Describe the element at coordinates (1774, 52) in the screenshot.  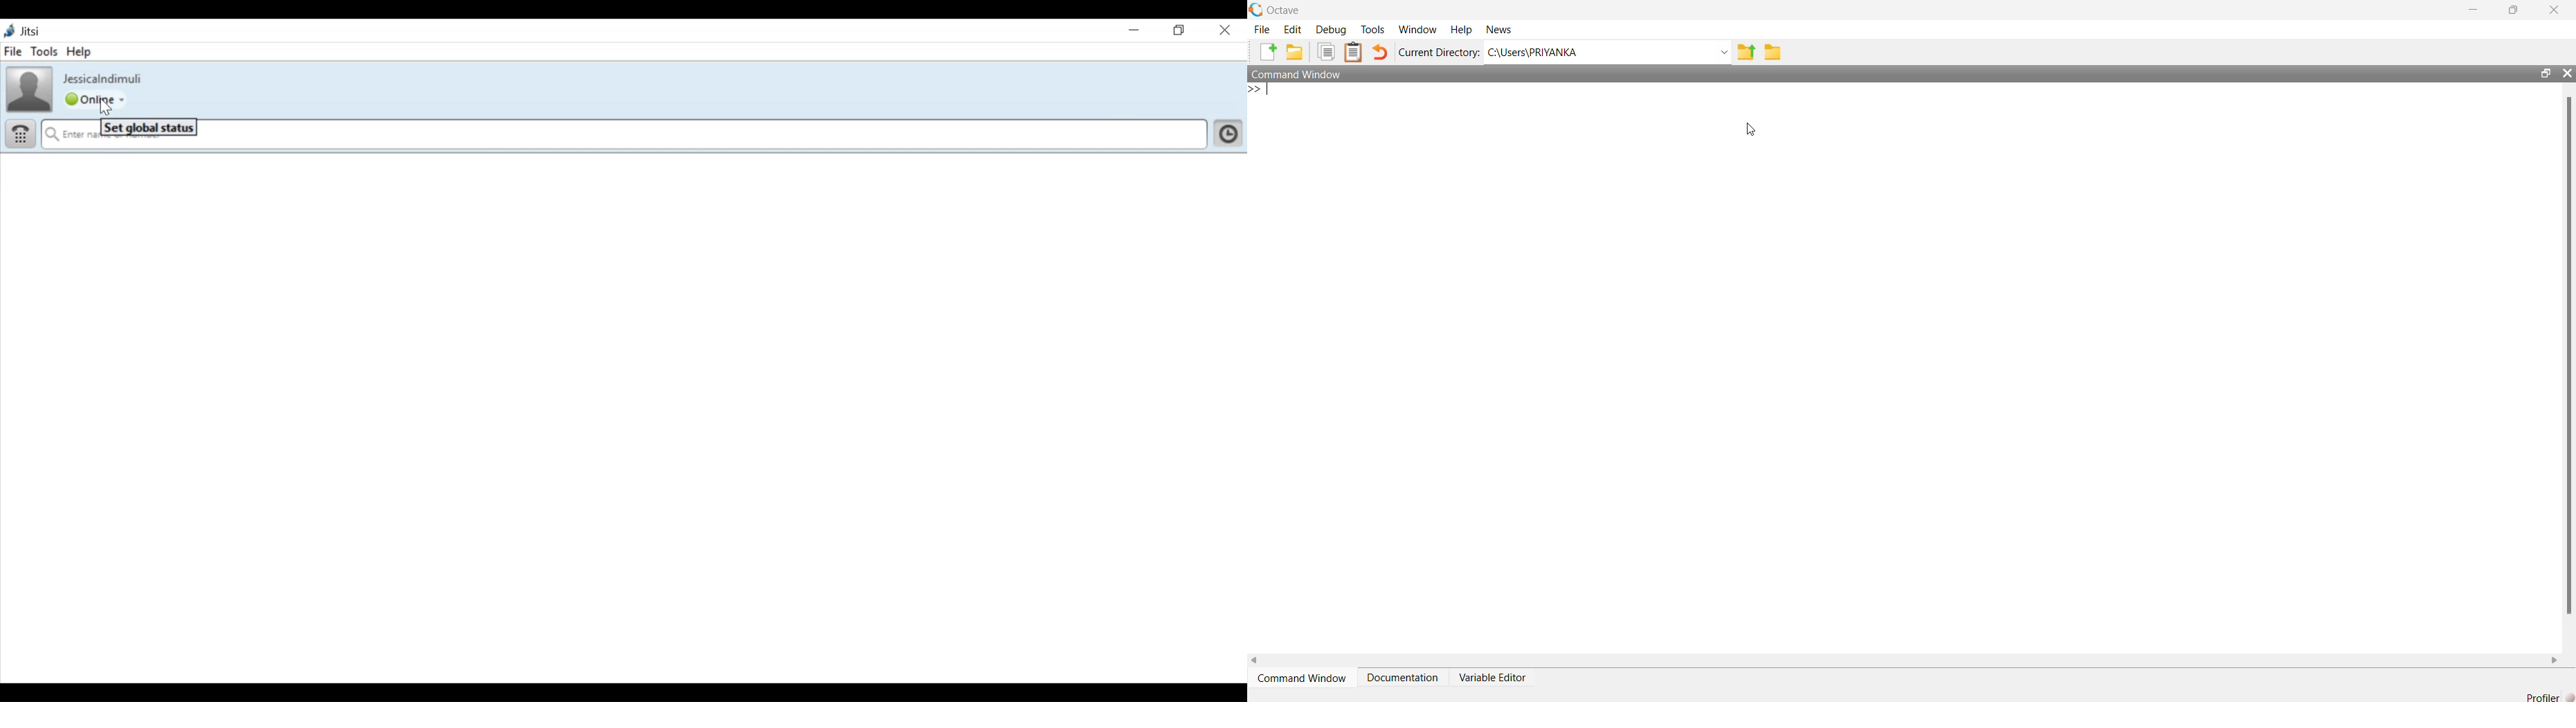
I see `Browse Directions` at that location.